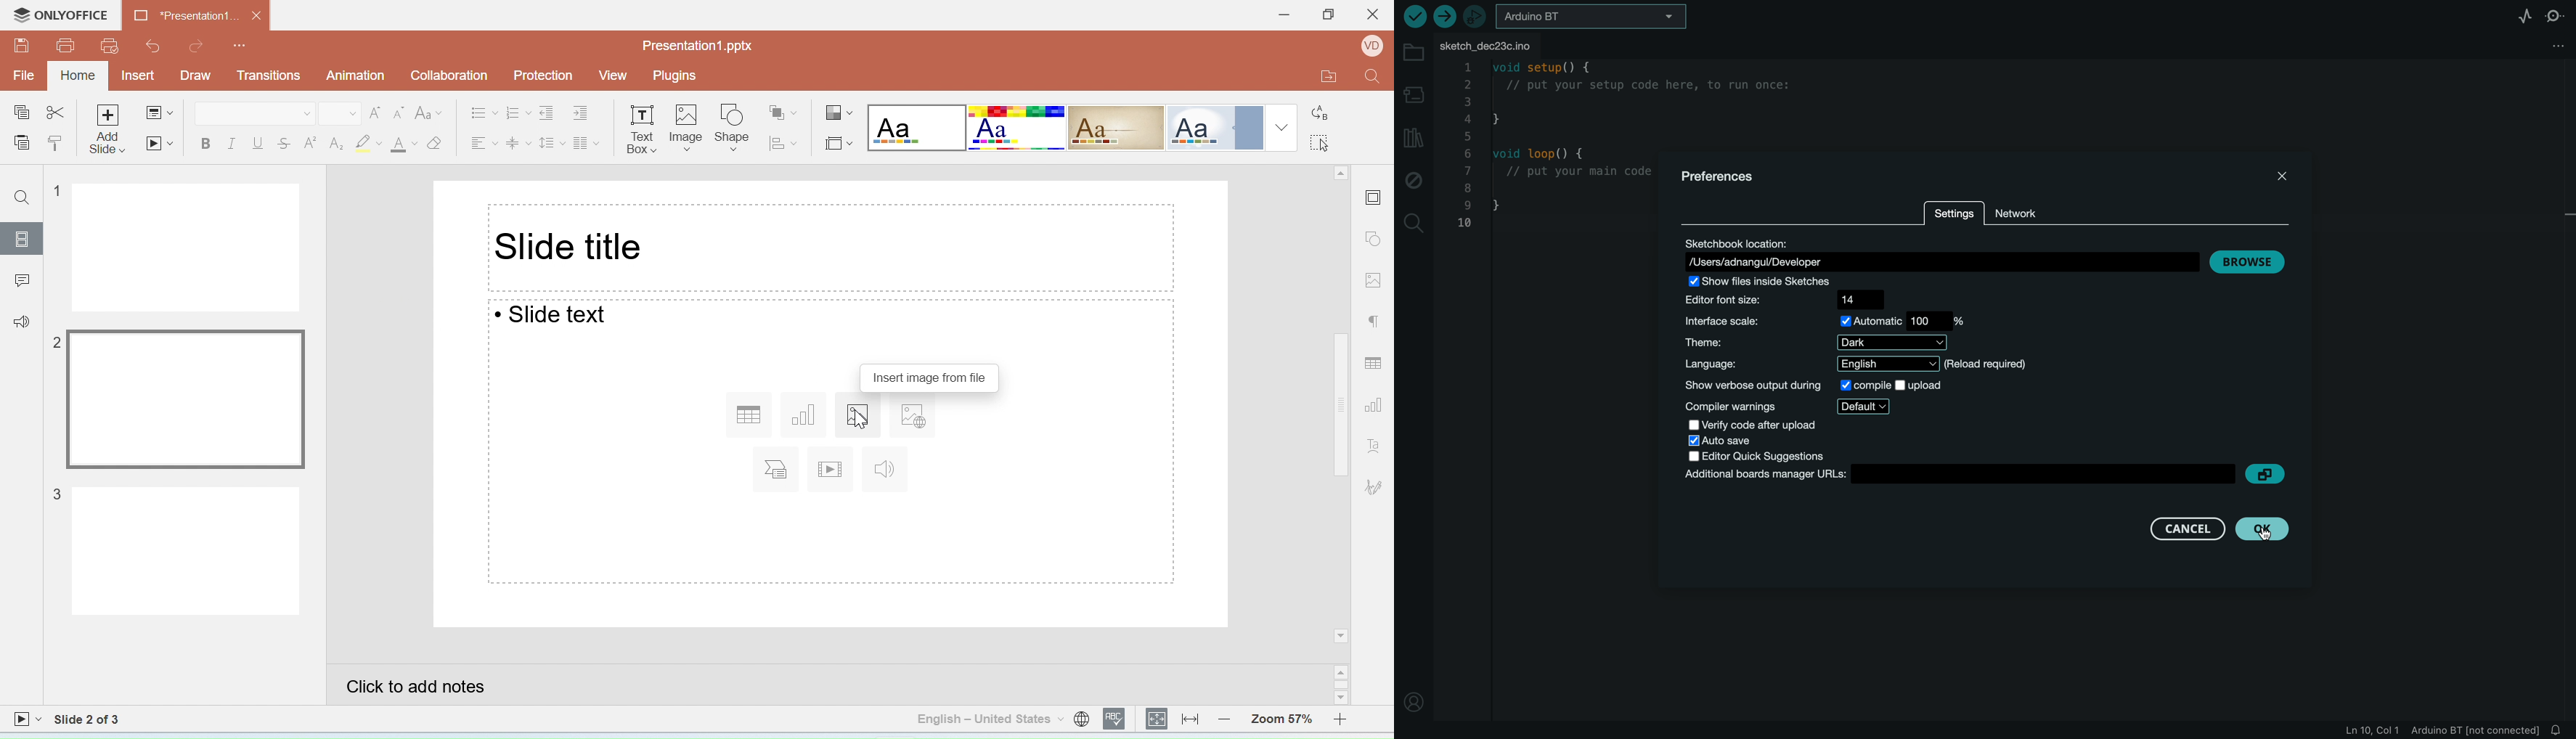  I want to click on Increase indent, so click(587, 110).